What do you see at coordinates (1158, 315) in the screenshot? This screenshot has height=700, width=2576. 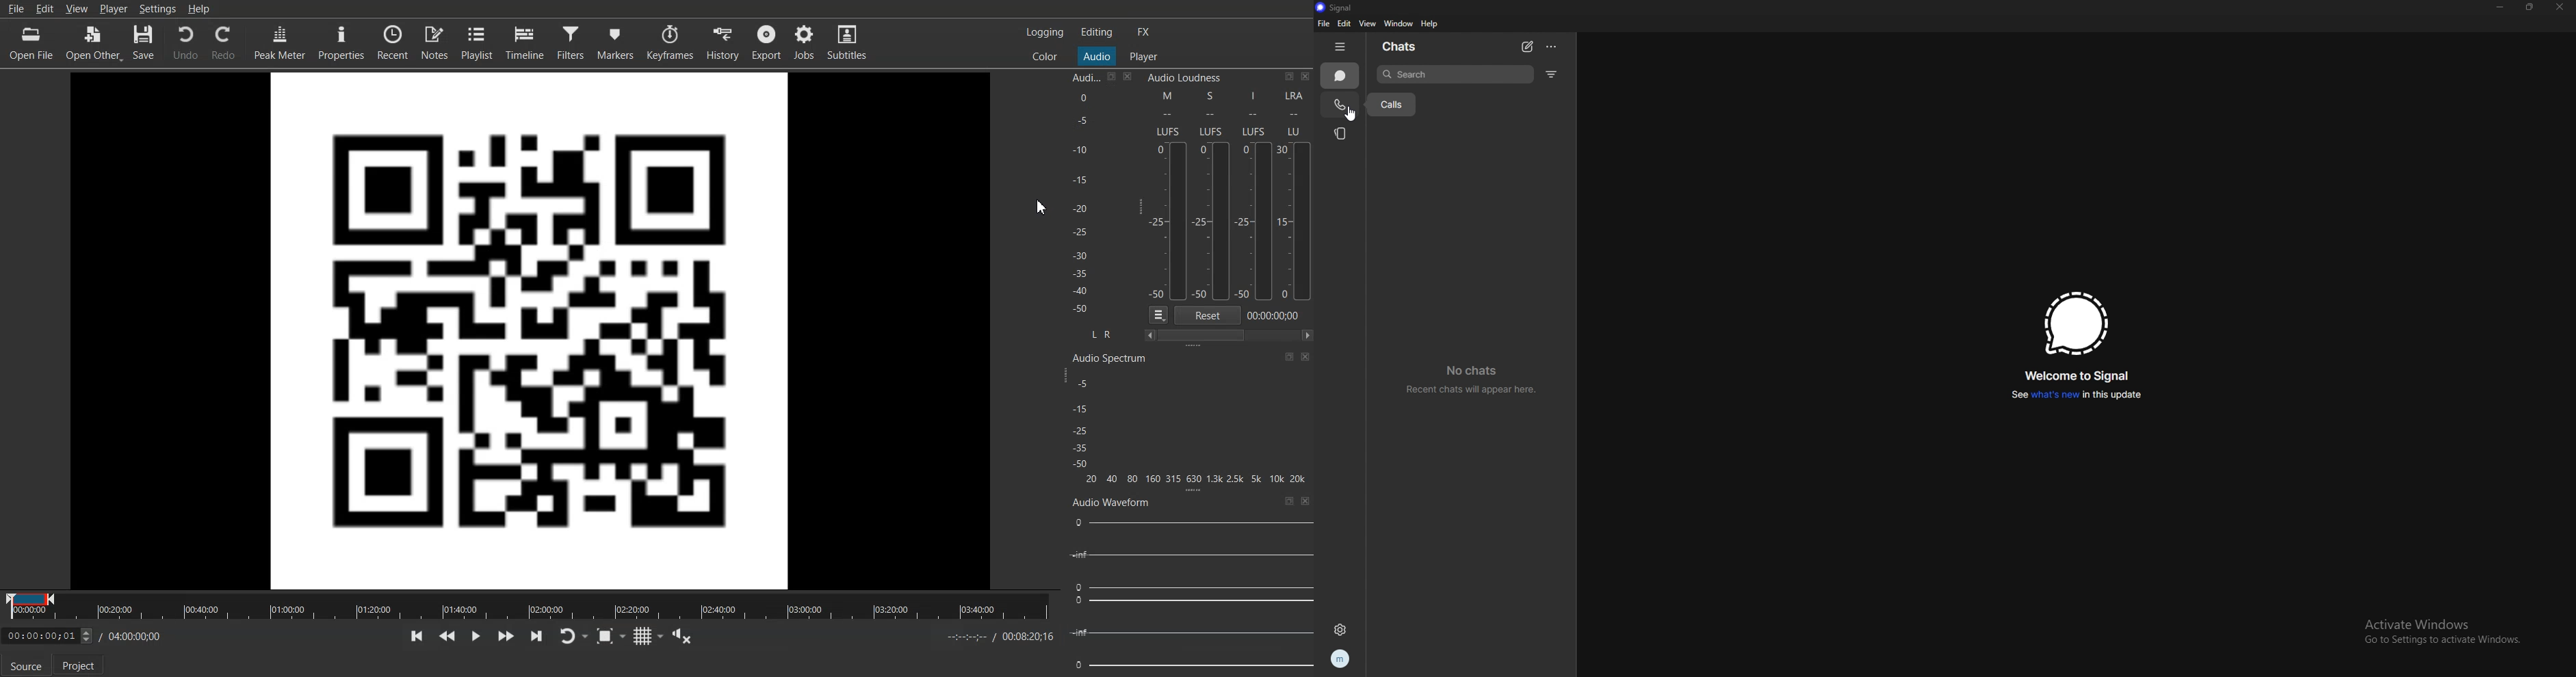 I see `Configure Graph` at bounding box center [1158, 315].